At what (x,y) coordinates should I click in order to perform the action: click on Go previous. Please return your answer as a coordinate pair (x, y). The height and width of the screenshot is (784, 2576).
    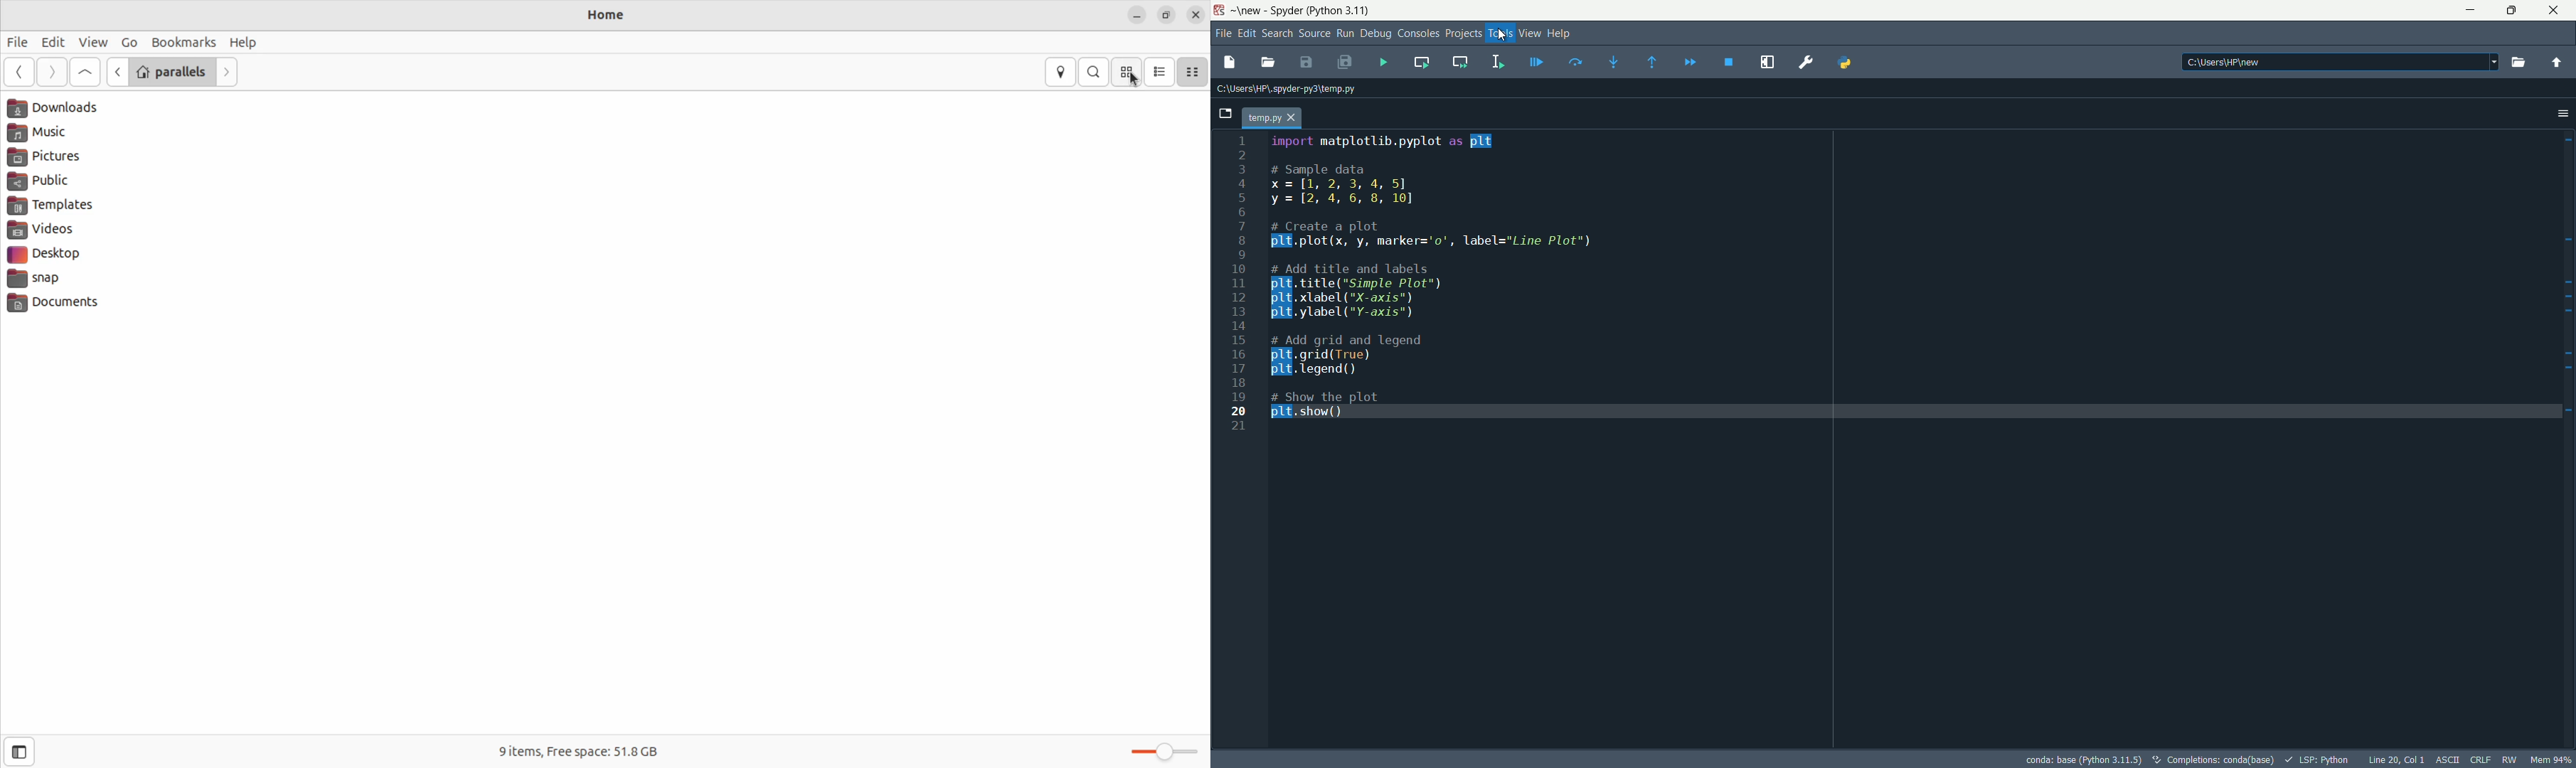
    Looking at the image, I should click on (116, 72).